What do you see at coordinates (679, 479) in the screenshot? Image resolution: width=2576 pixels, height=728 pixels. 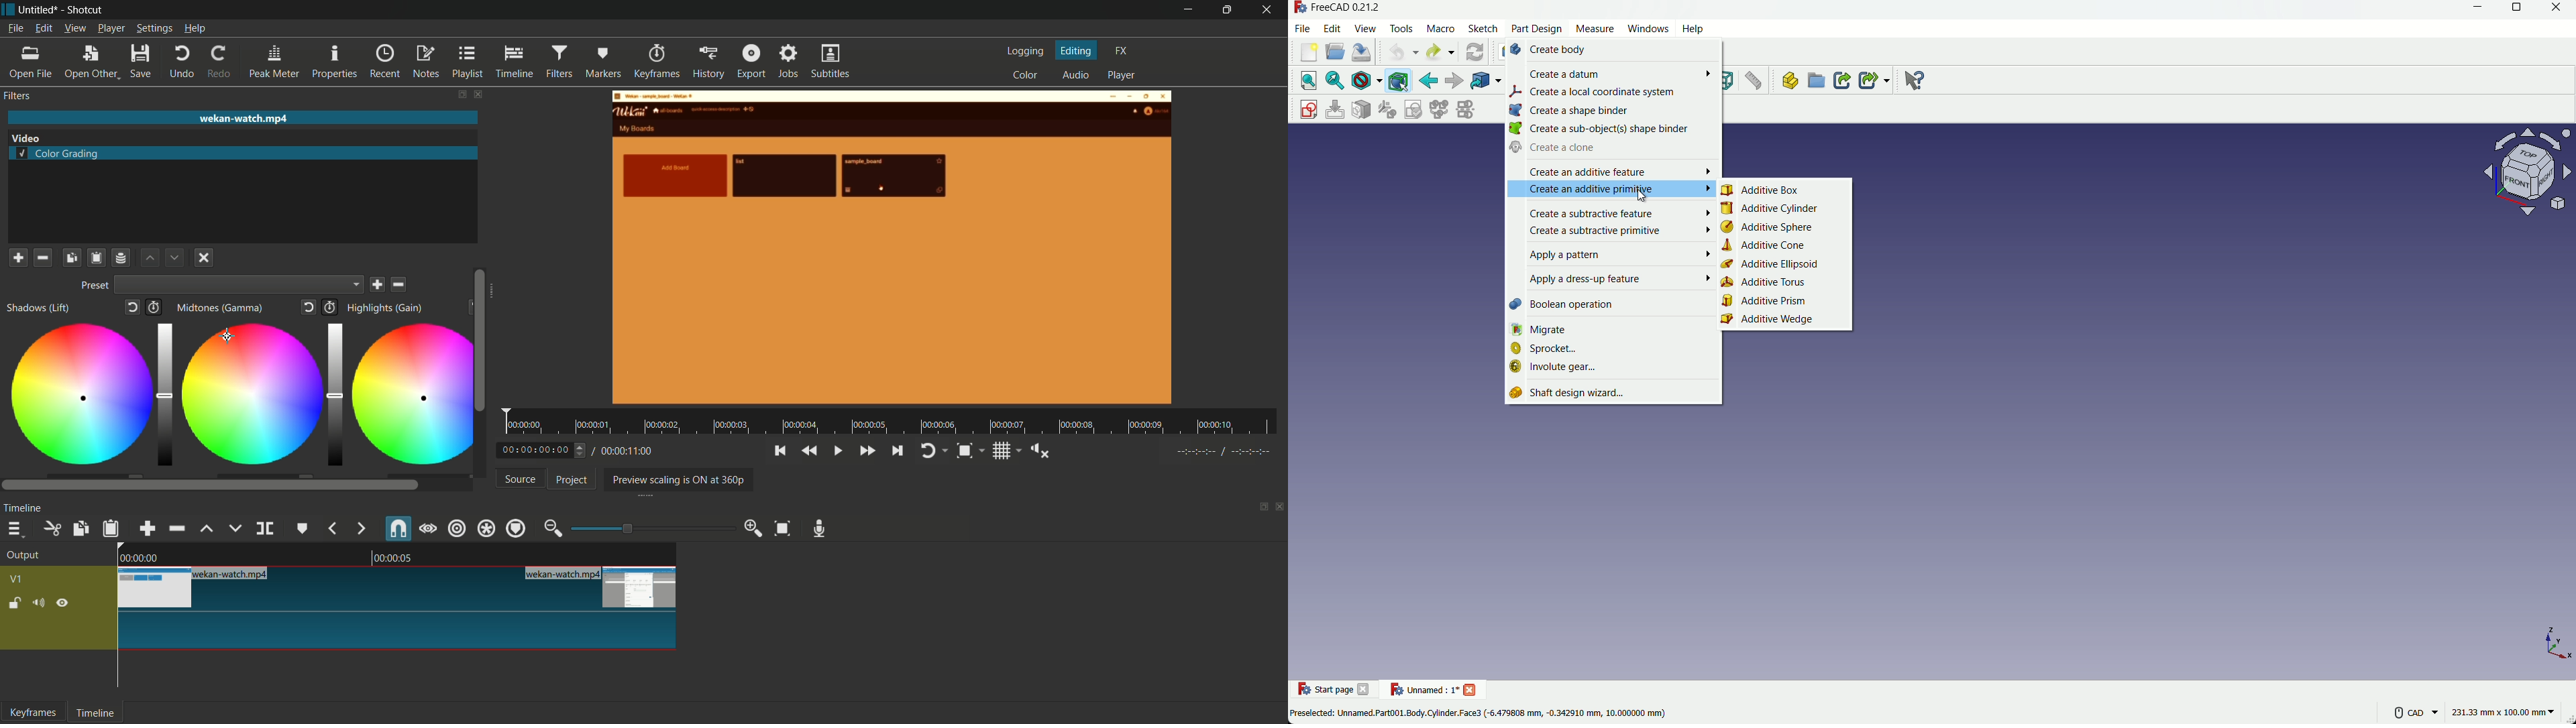 I see `preview scaling is on at 360p` at bounding box center [679, 479].